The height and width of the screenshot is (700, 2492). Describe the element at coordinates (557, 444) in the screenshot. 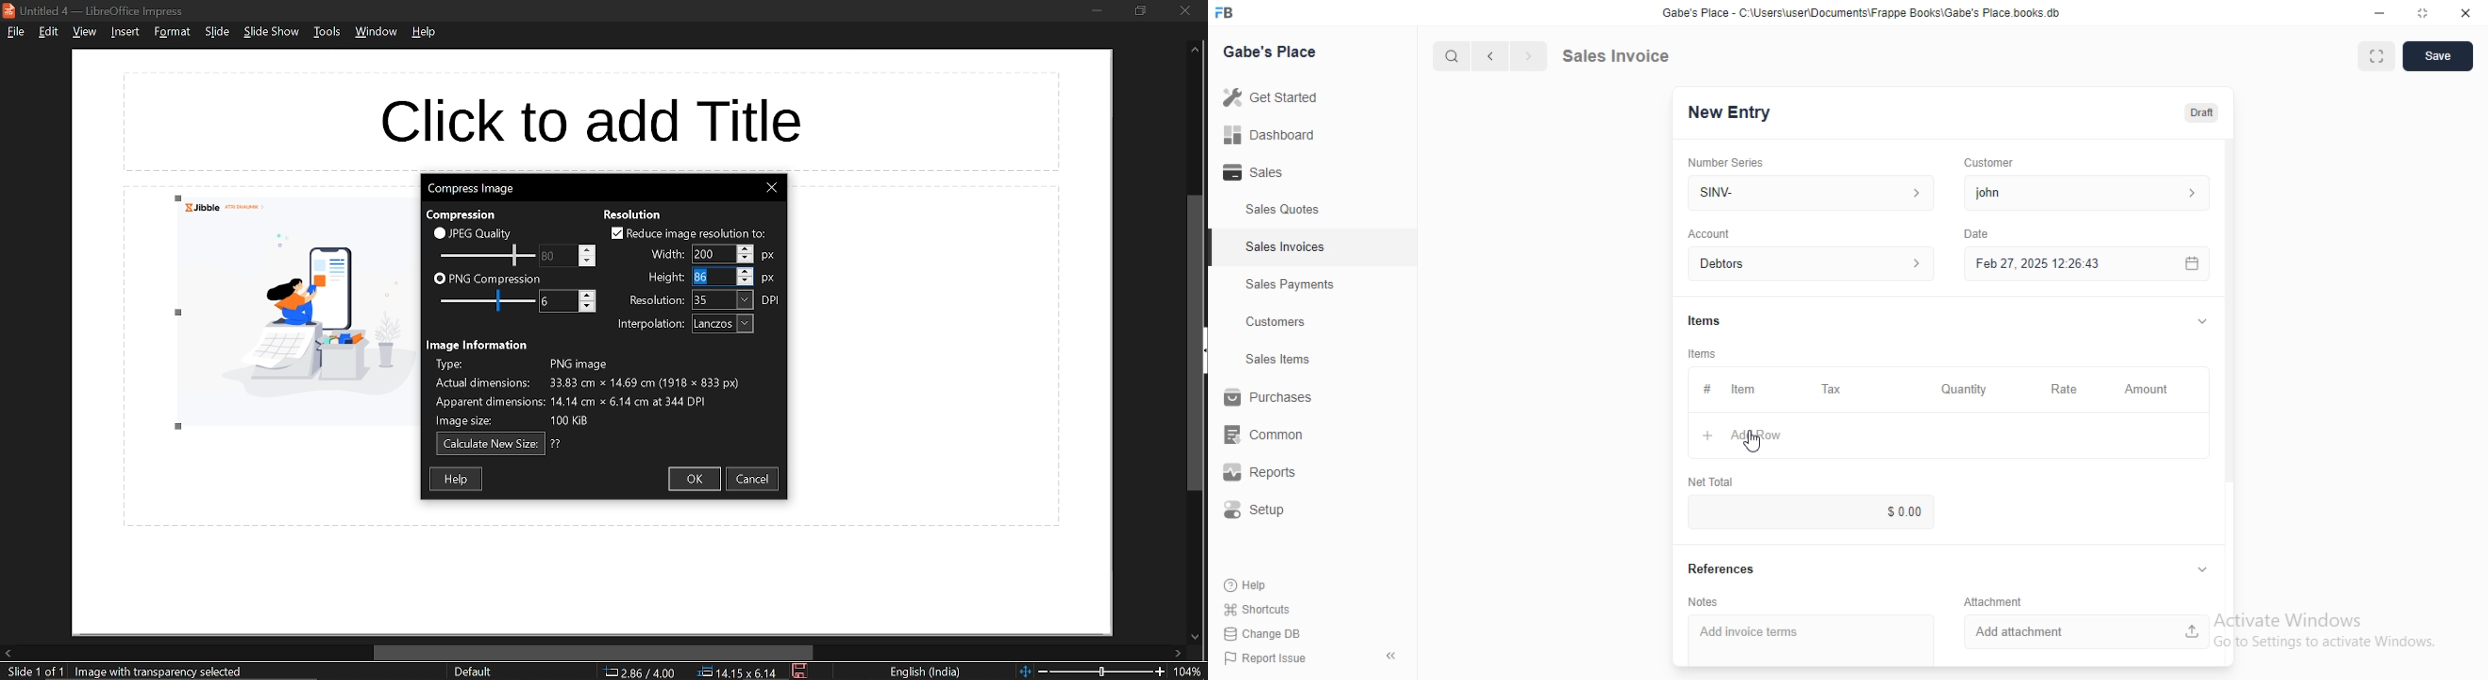

I see `question mark` at that location.